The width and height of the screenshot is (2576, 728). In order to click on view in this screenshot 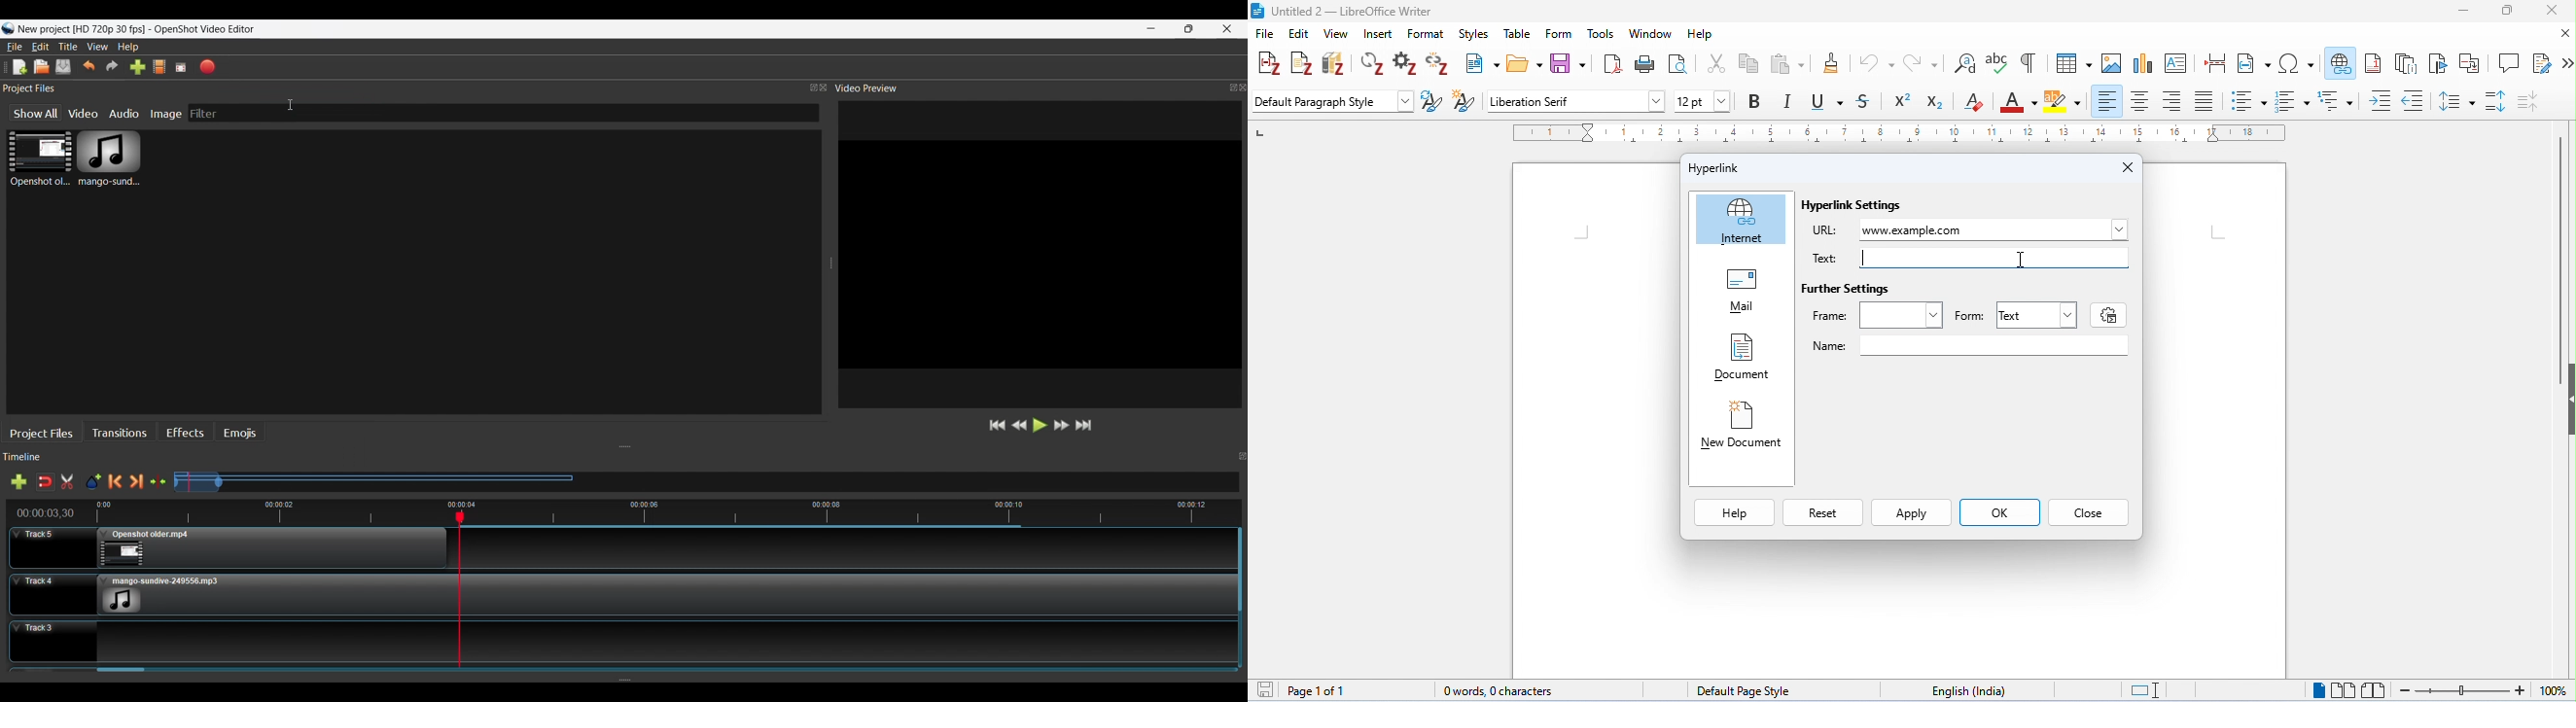, I will do `click(1337, 35)`.